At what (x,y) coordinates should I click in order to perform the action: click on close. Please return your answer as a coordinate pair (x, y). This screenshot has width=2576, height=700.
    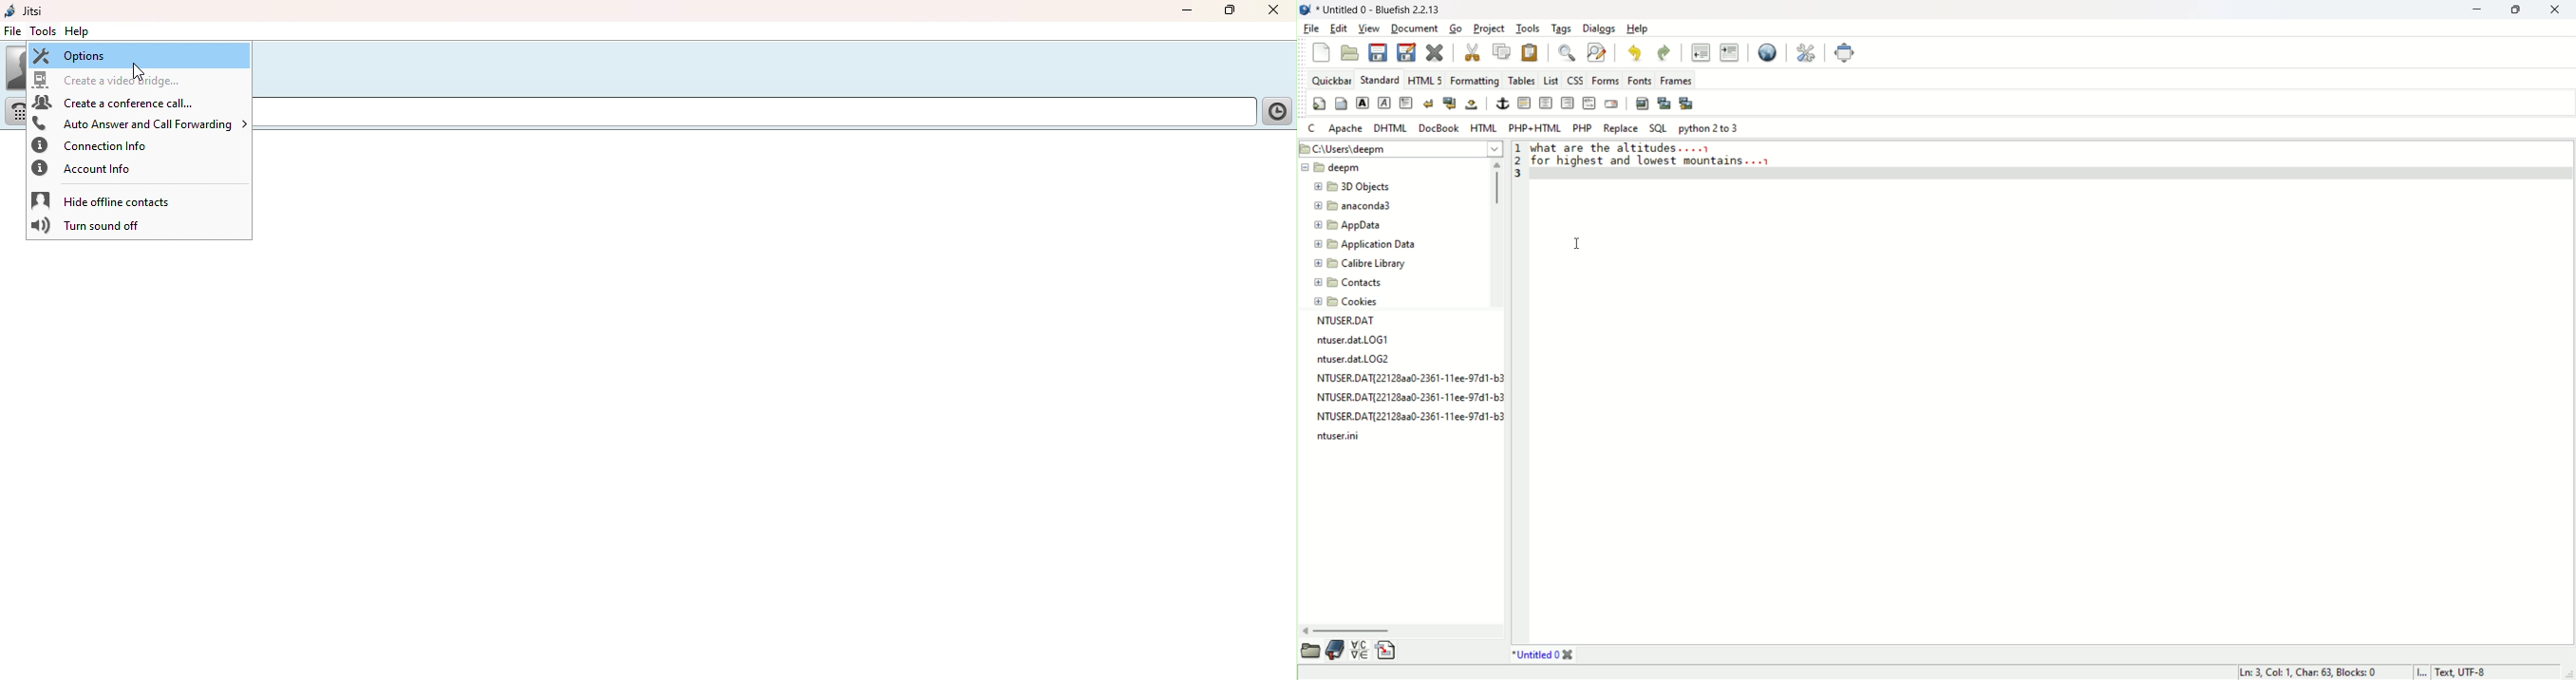
    Looking at the image, I should click on (2558, 9).